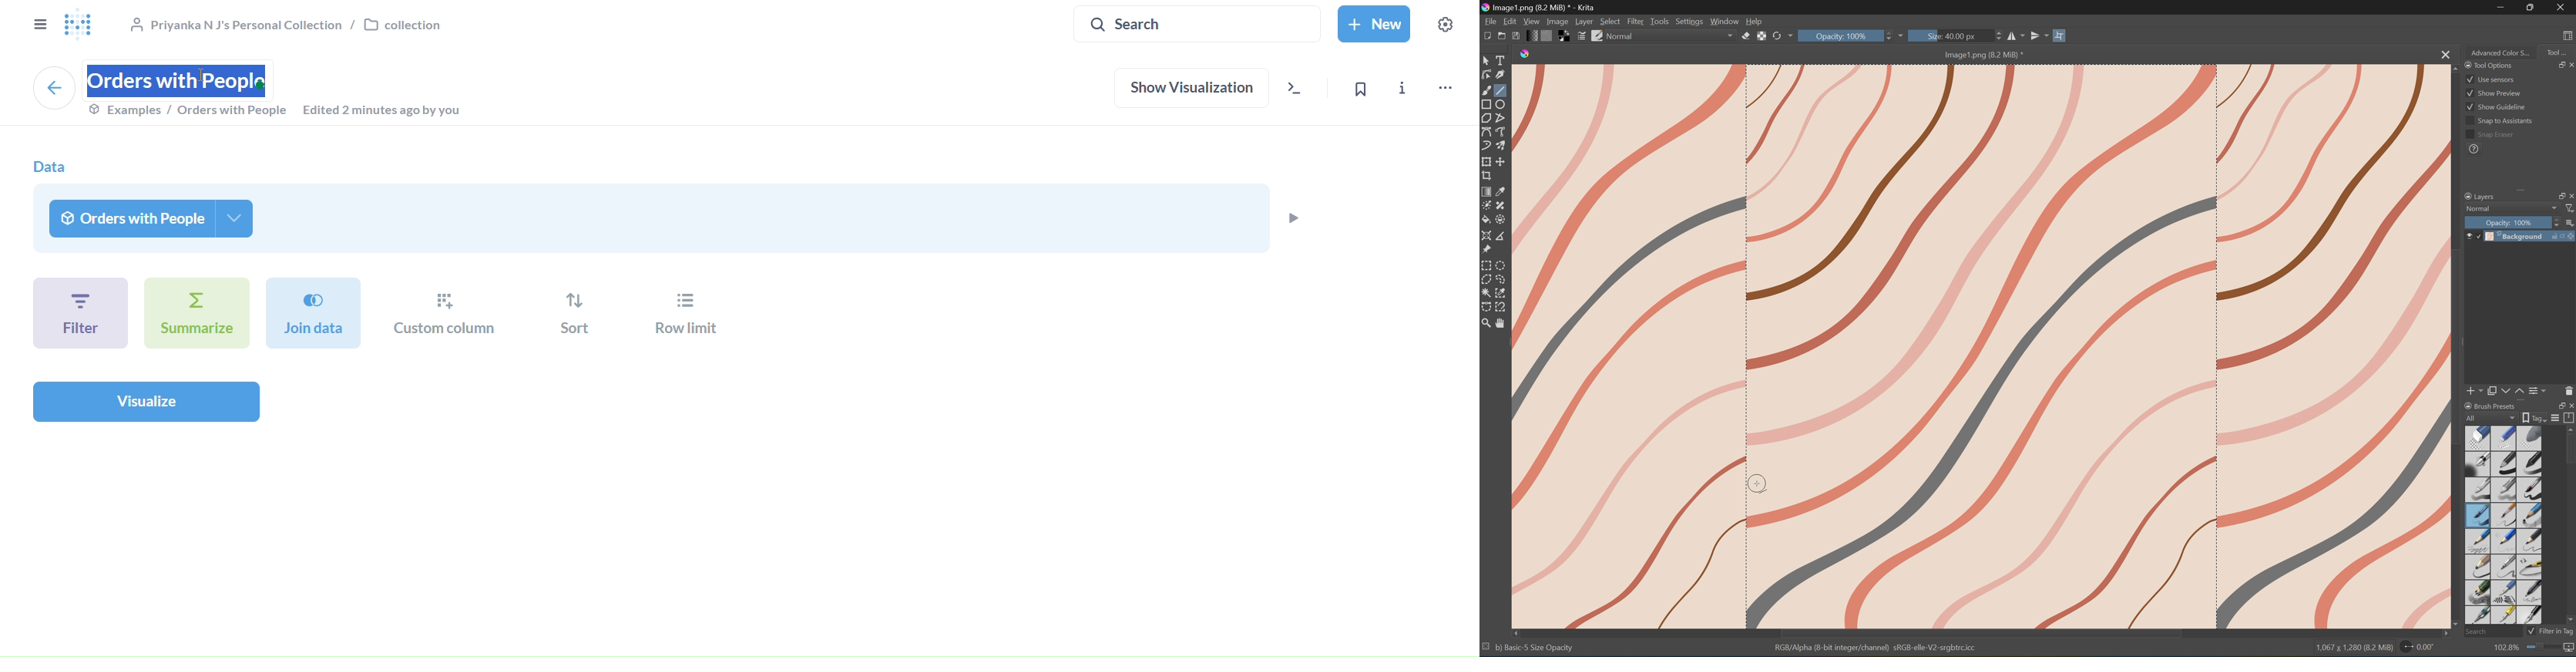 This screenshot has height=672, width=2576. Describe the element at coordinates (1584, 21) in the screenshot. I see `Layer` at that location.